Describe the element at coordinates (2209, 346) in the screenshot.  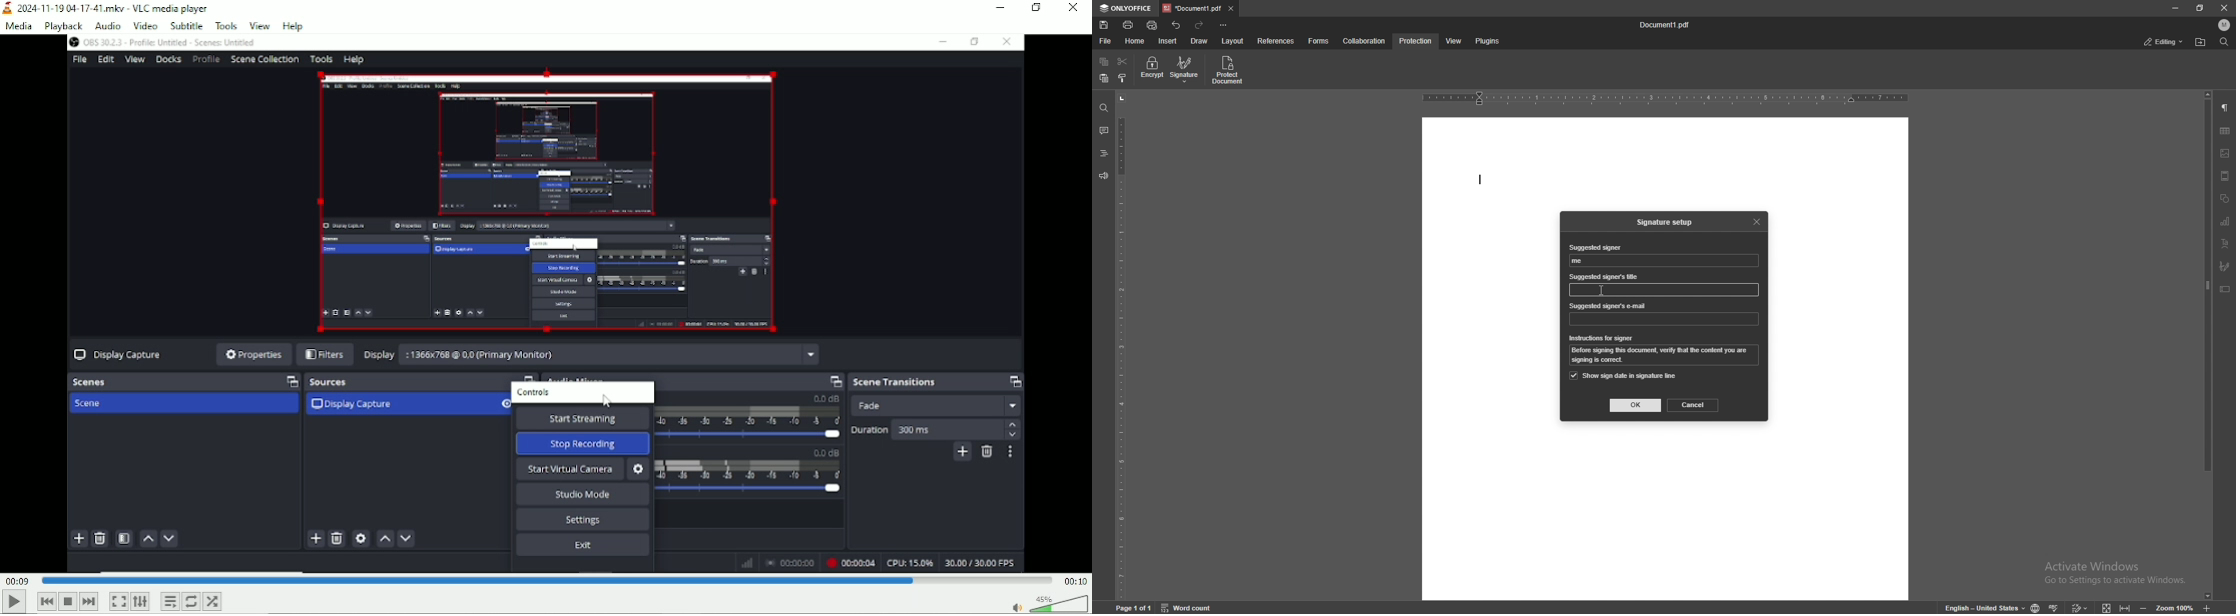
I see `scroll bar` at that location.